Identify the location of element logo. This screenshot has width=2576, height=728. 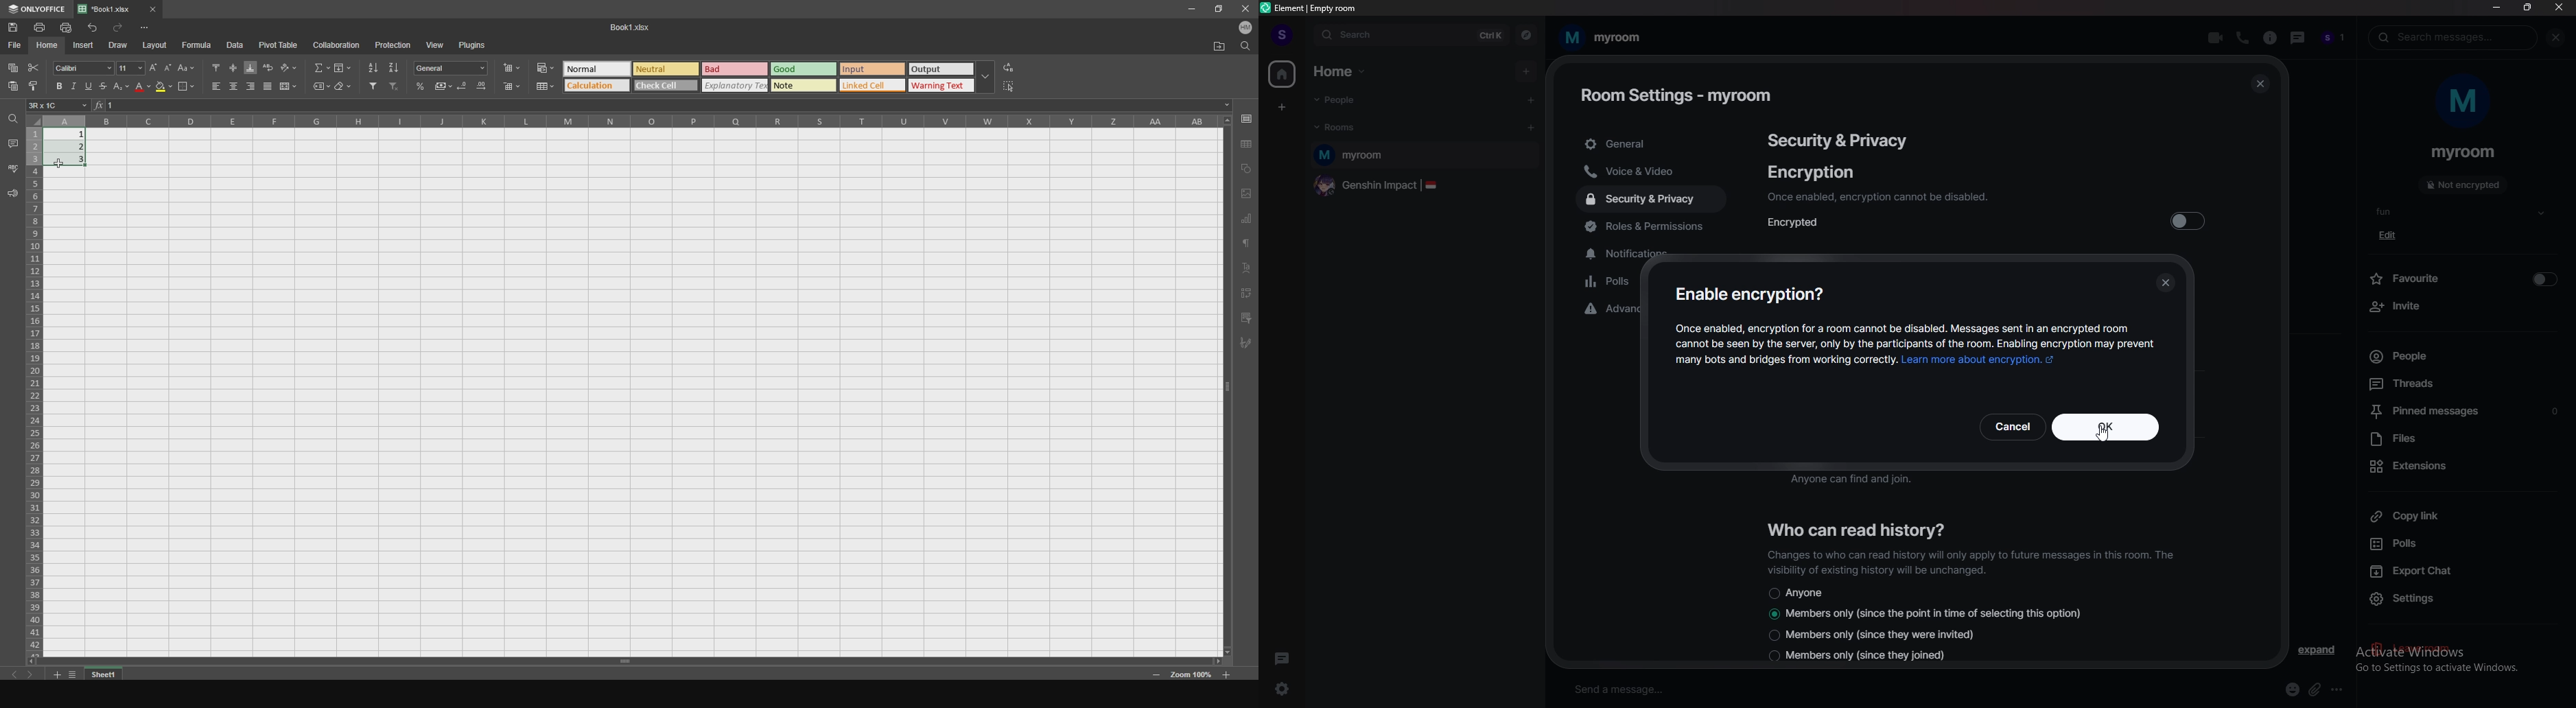
(1267, 8).